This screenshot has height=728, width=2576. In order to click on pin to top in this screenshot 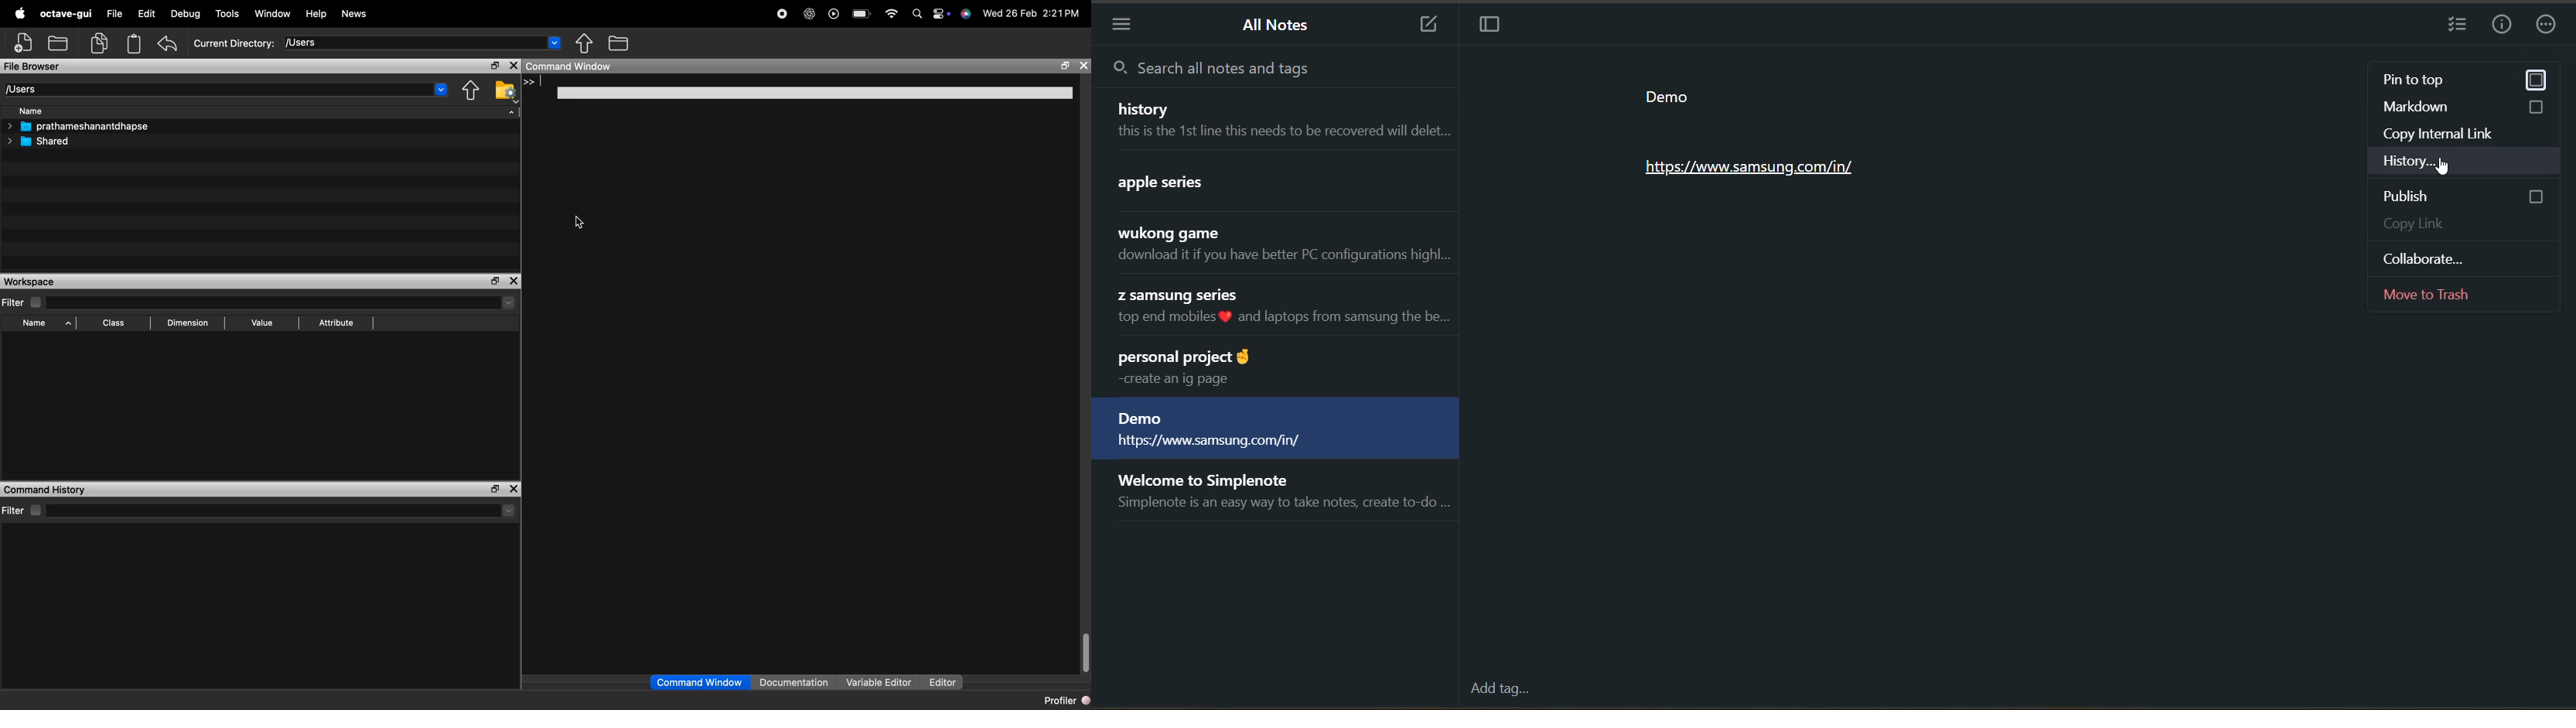, I will do `click(2465, 82)`.